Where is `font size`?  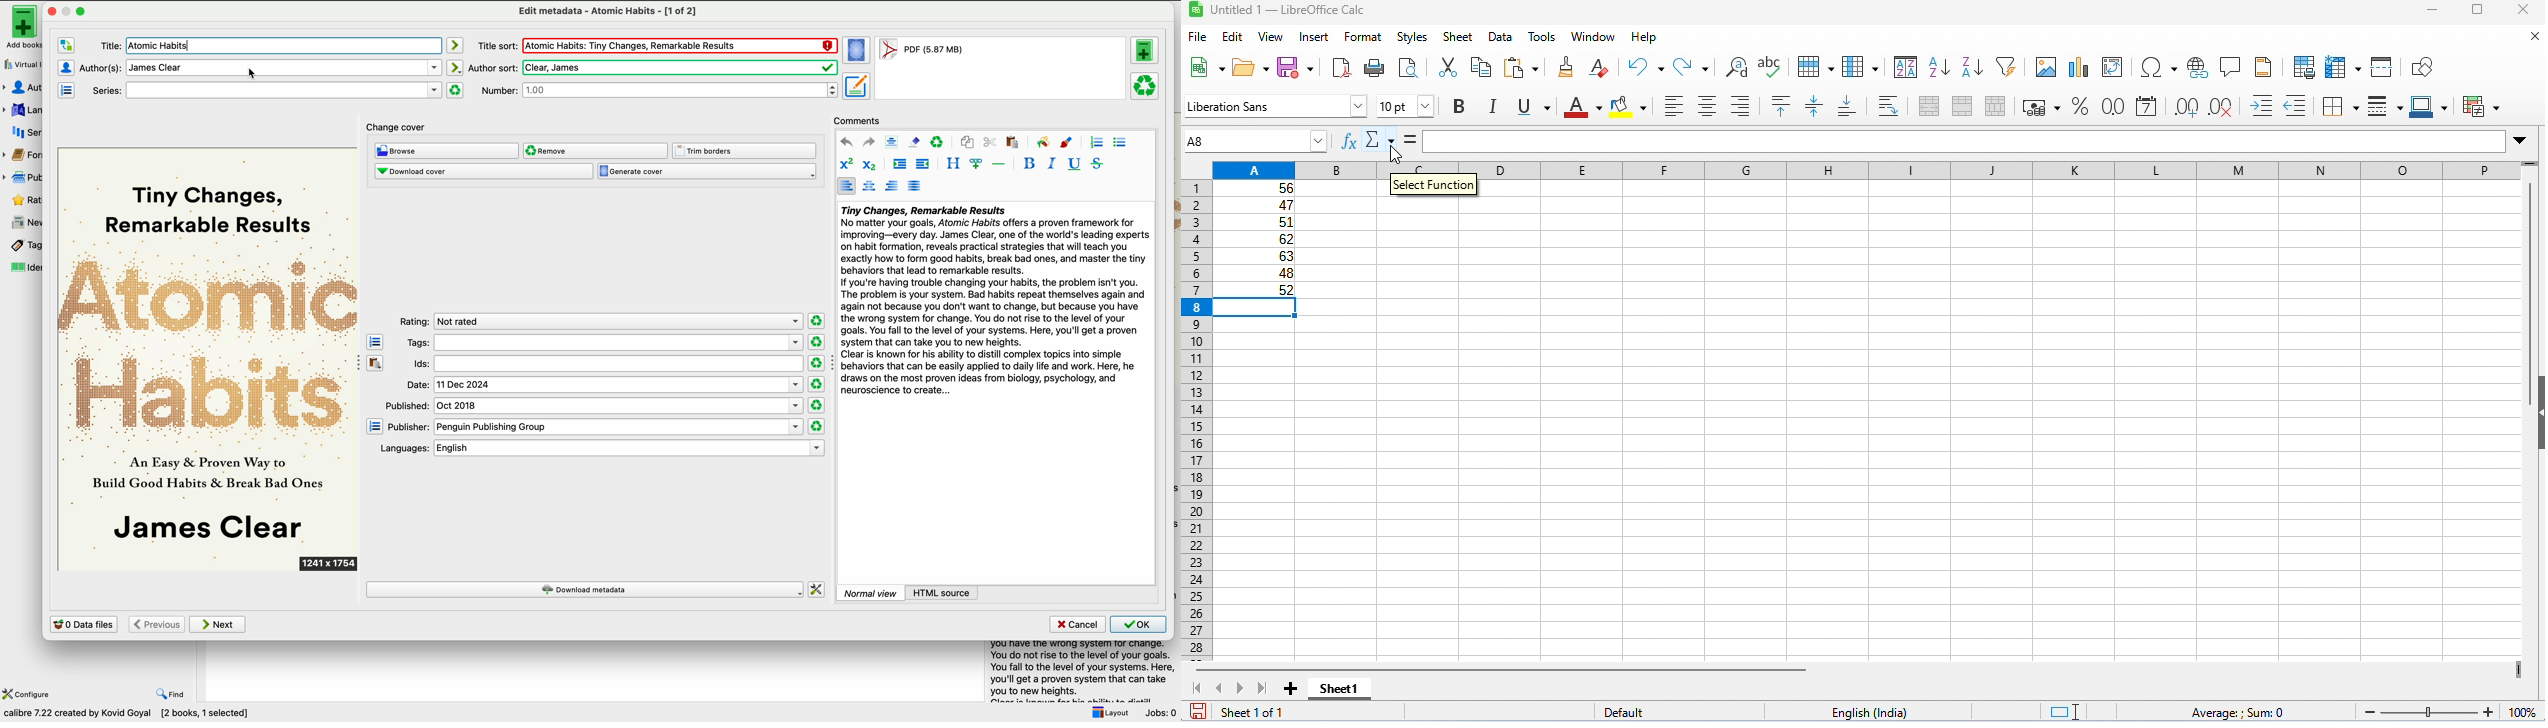 font size is located at coordinates (1405, 106).